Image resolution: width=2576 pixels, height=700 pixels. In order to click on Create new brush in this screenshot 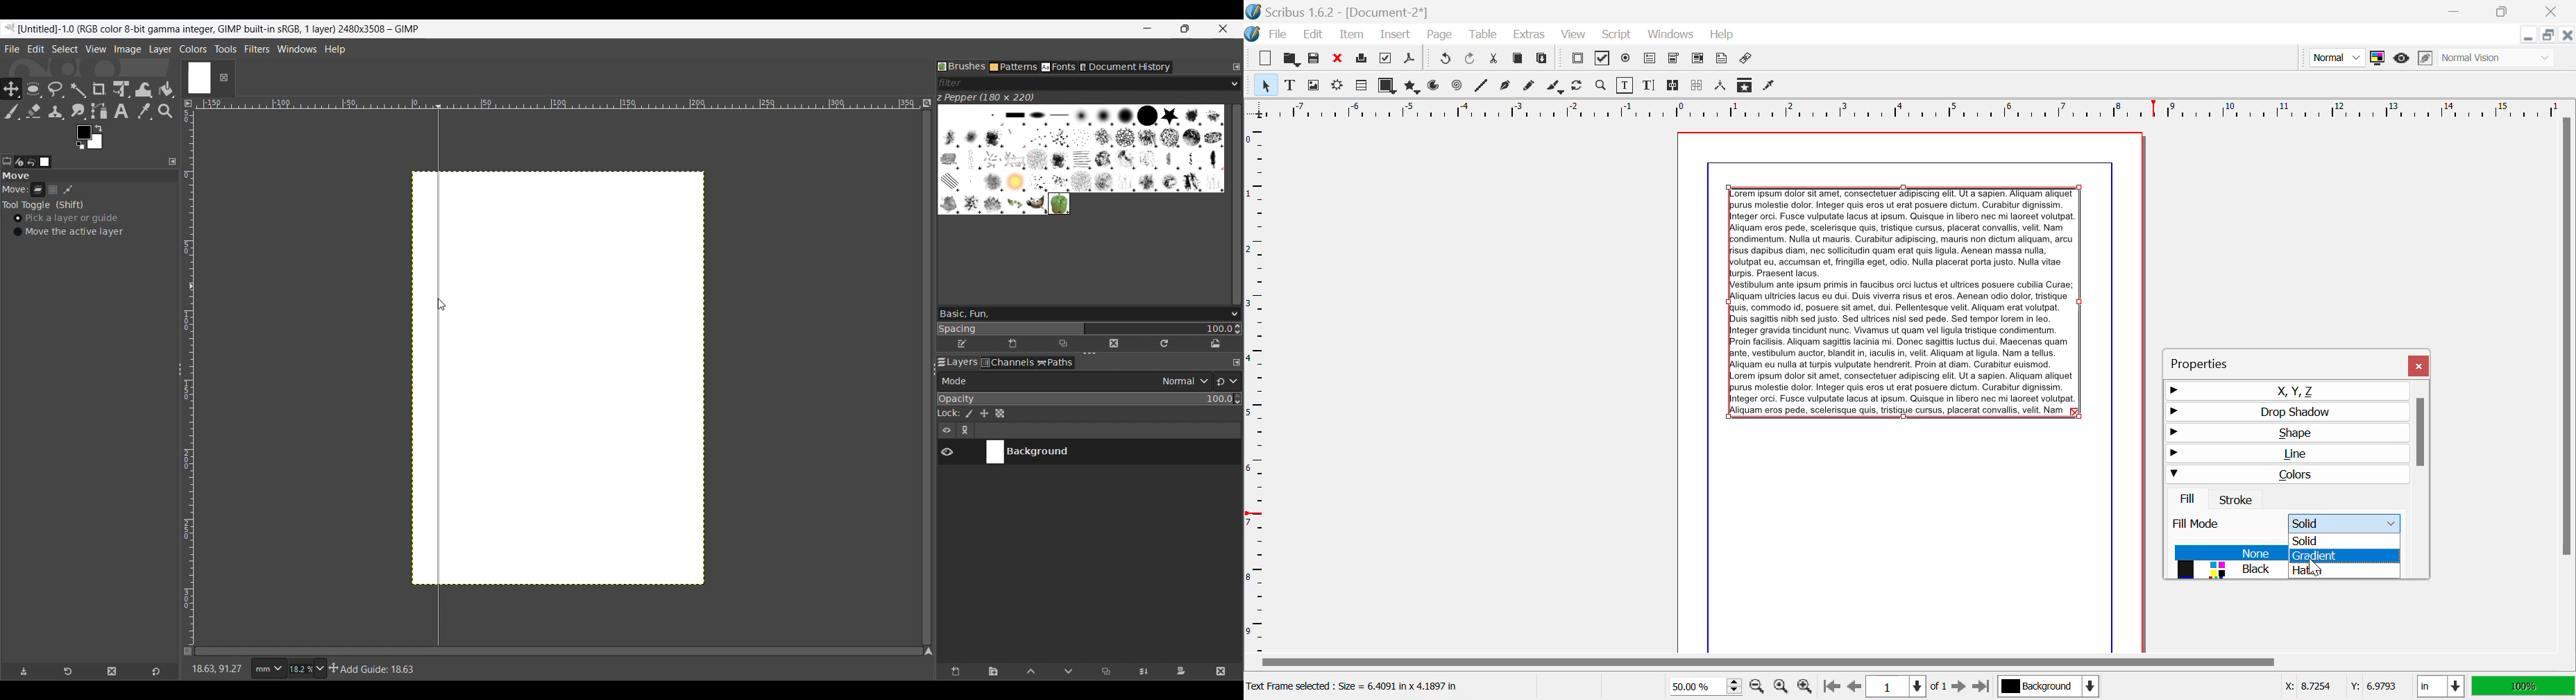, I will do `click(1012, 344)`.